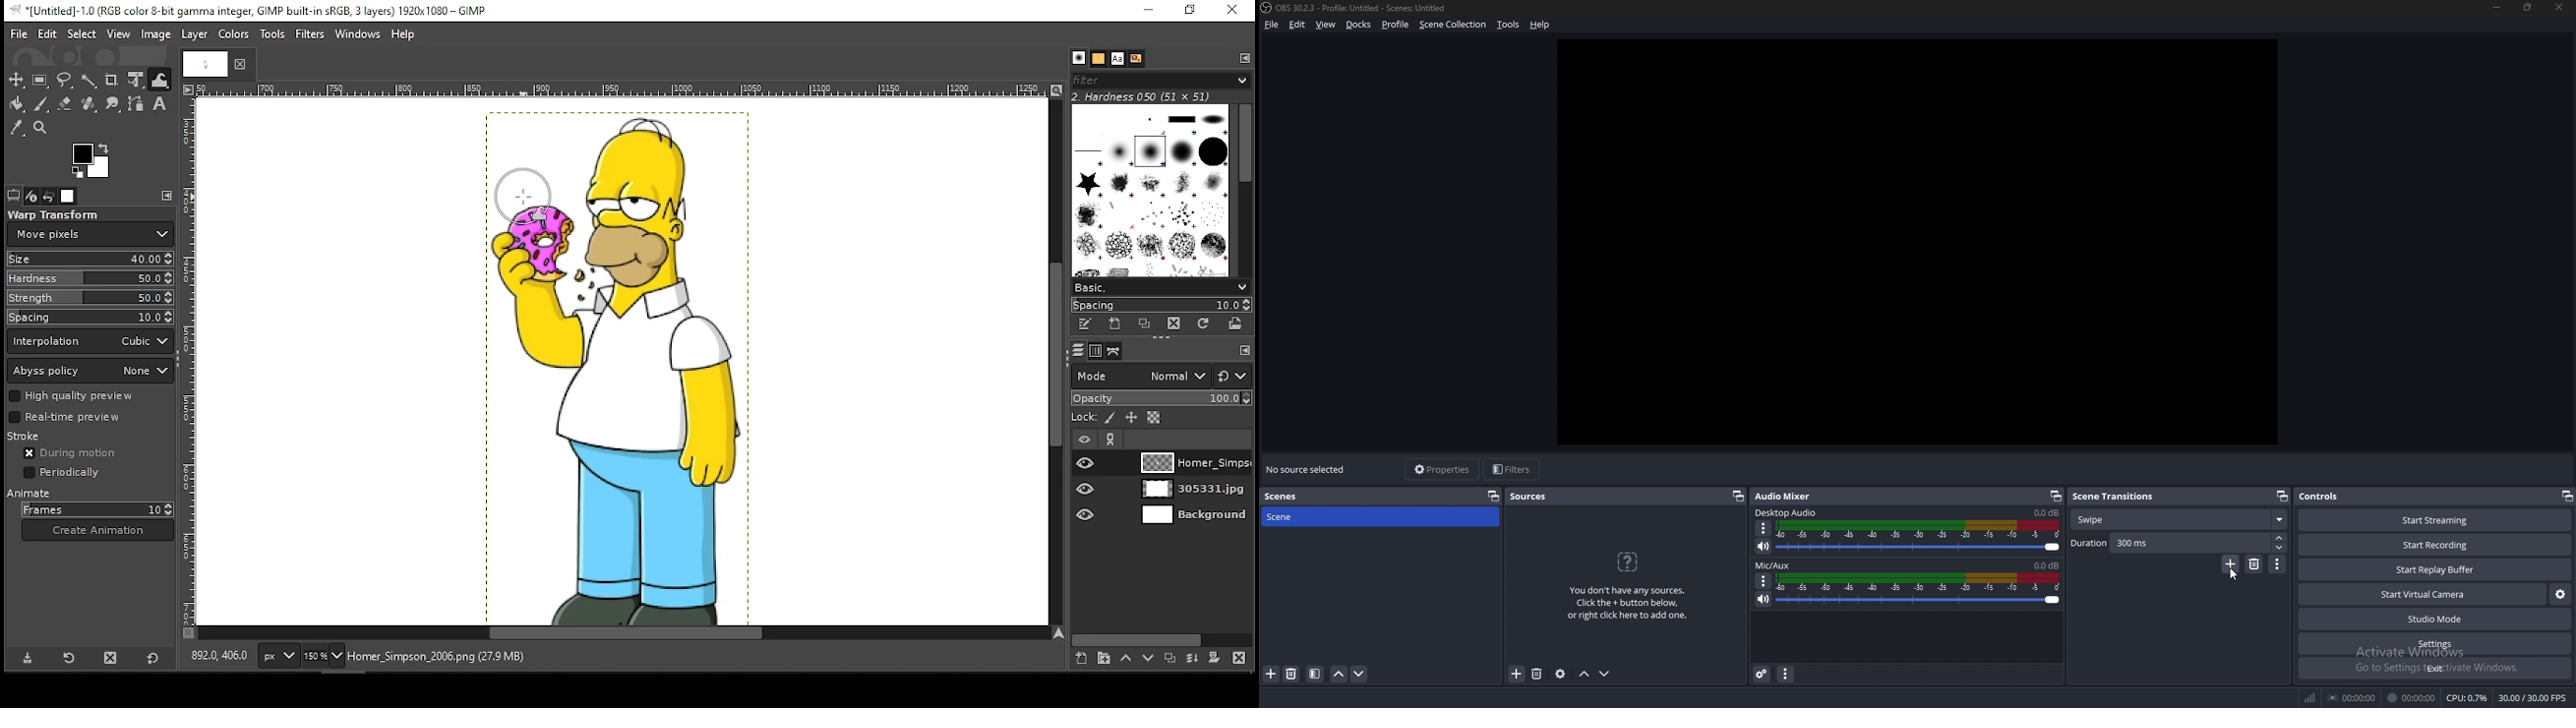  Describe the element at coordinates (1512, 469) in the screenshot. I see `filters` at that location.